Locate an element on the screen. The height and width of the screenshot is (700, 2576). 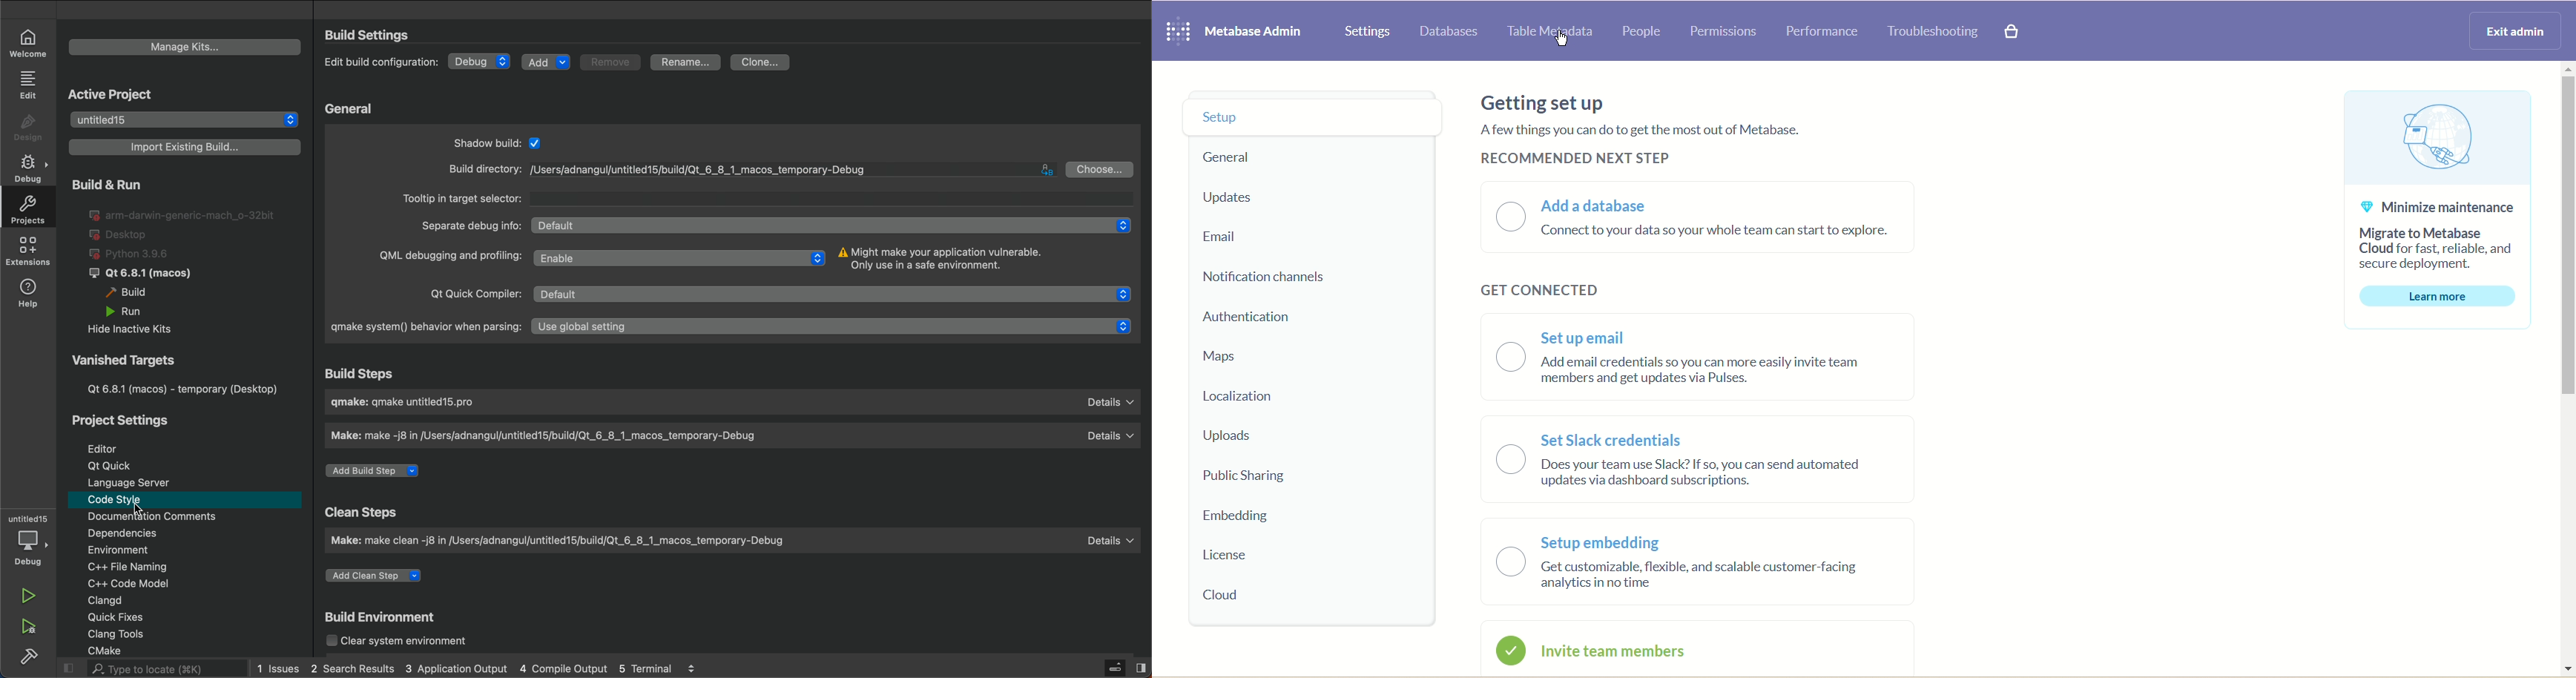
People is located at coordinates (1642, 28).